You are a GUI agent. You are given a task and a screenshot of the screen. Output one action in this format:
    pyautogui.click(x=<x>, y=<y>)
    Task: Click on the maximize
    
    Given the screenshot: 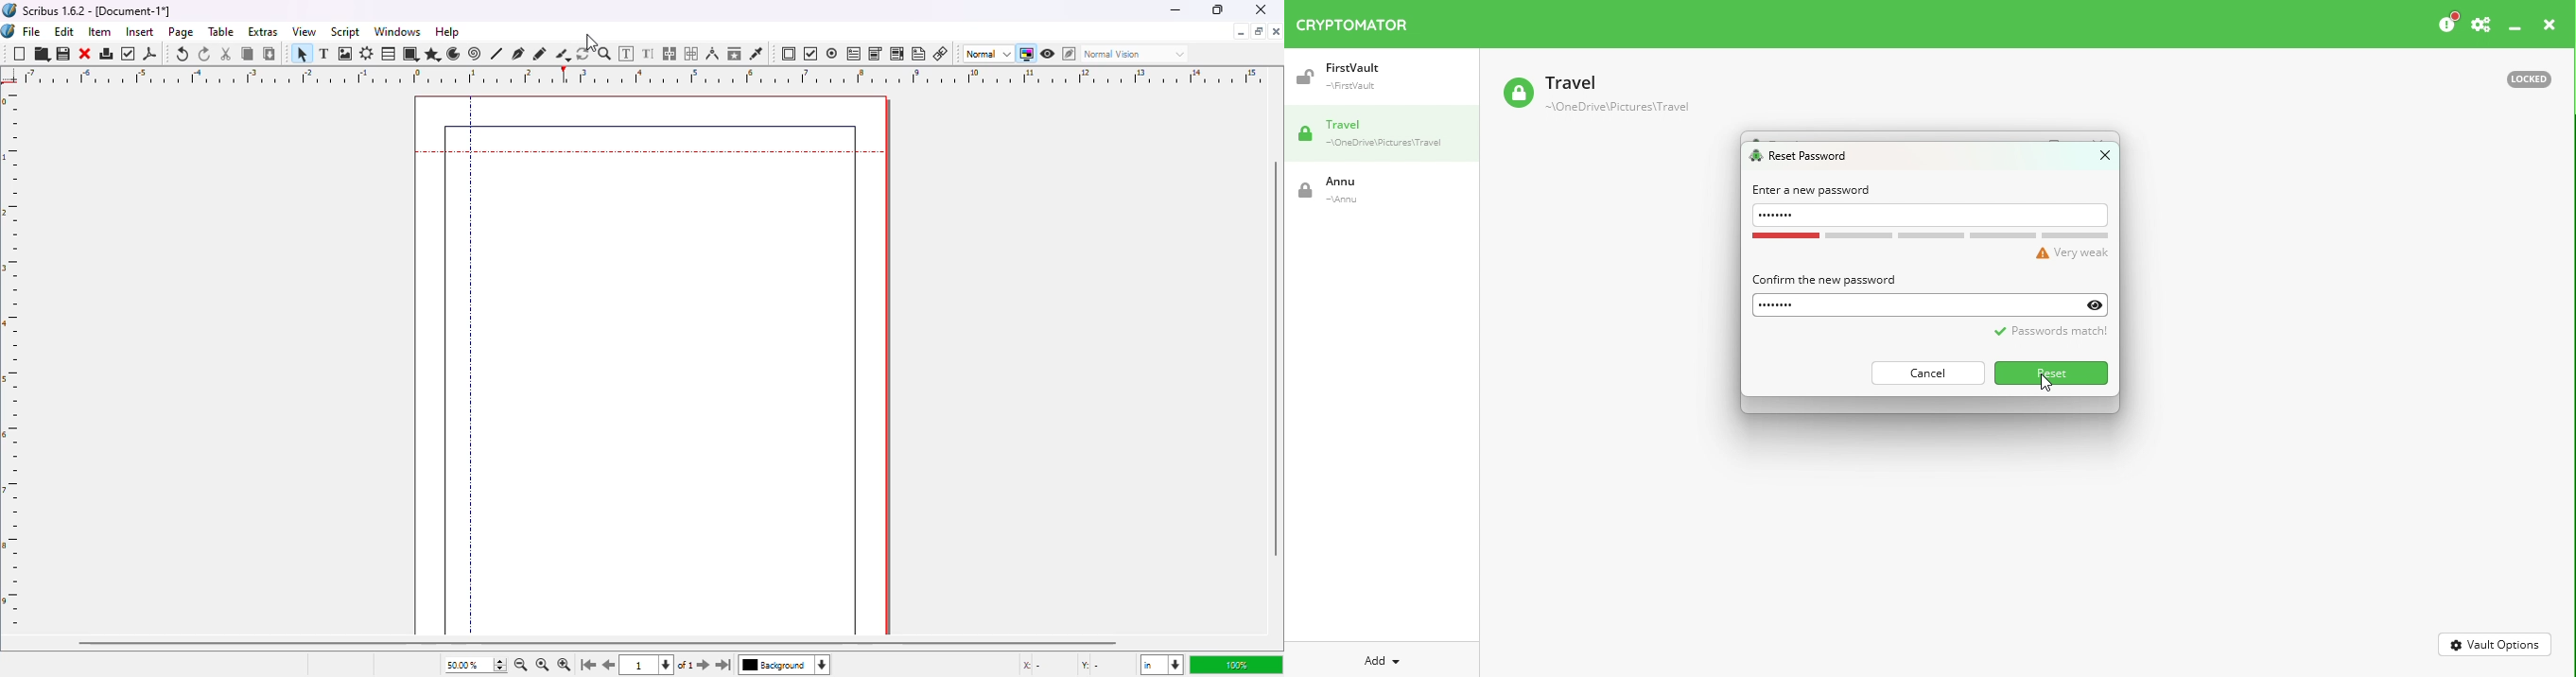 What is the action you would take?
    pyautogui.click(x=1217, y=9)
    